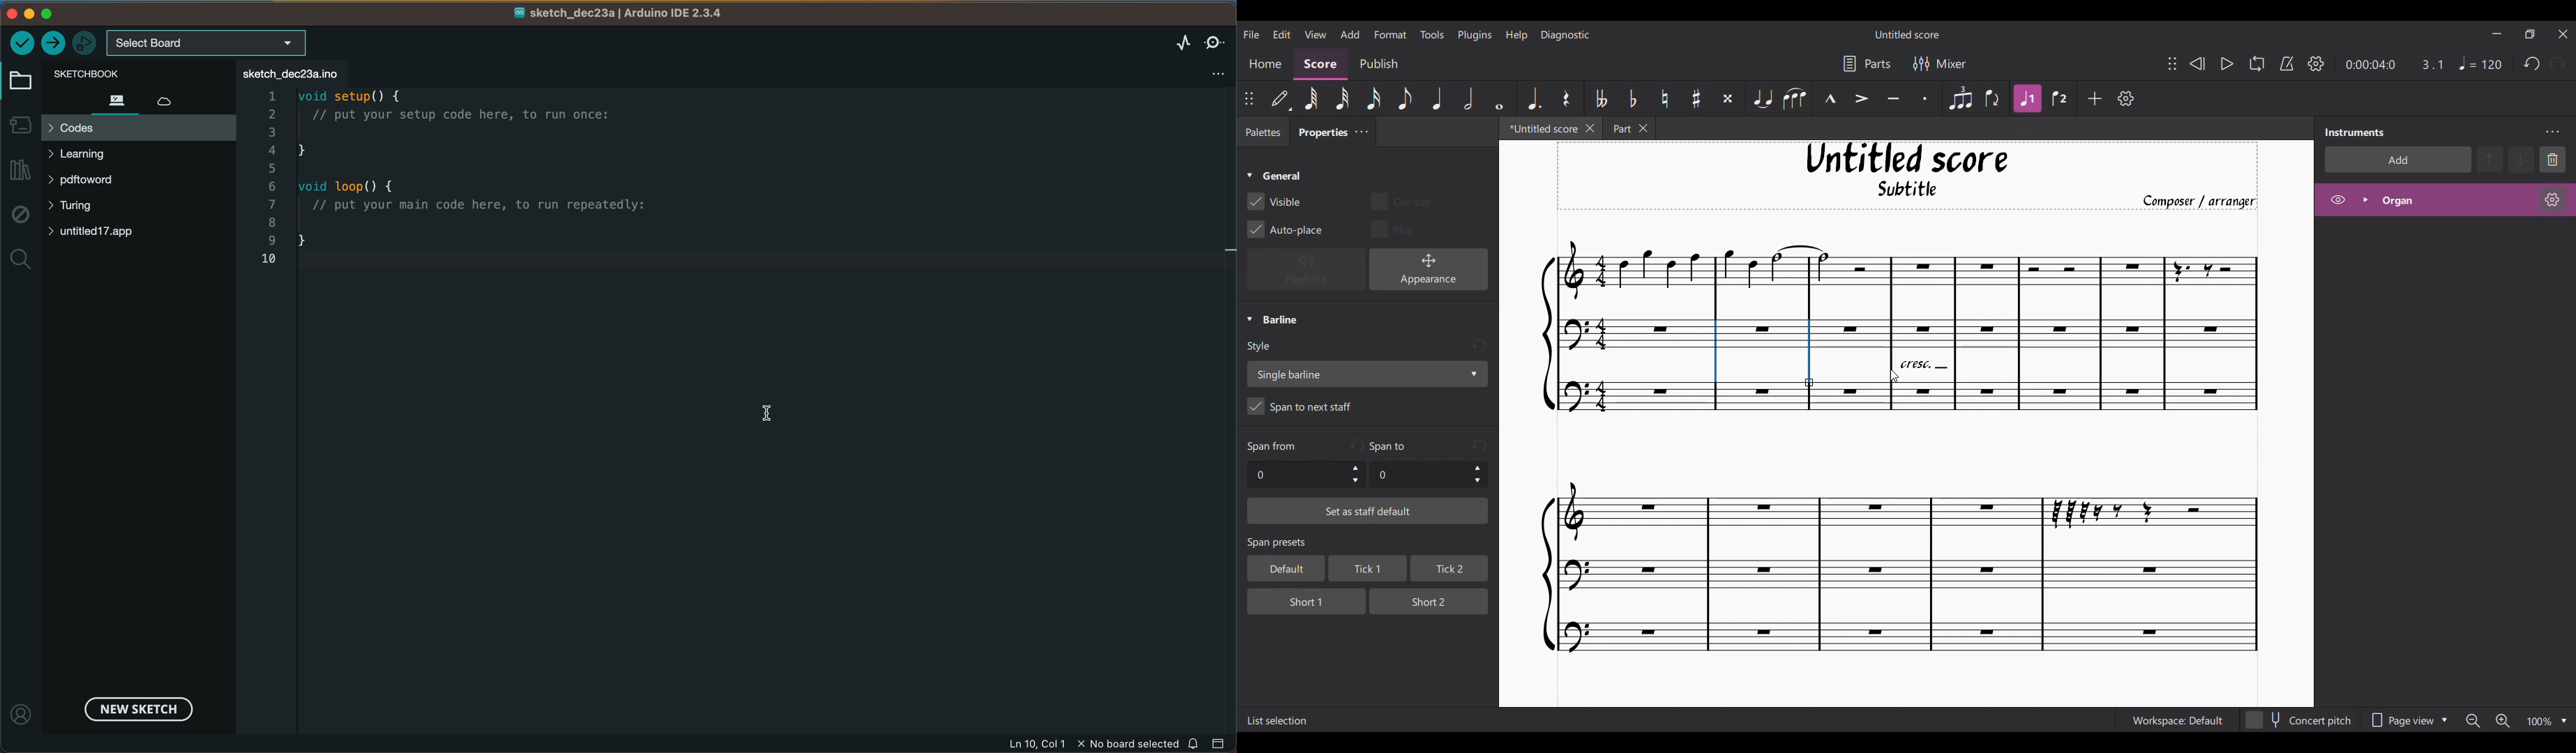 The height and width of the screenshot is (756, 2576). Describe the element at coordinates (1539, 130) in the screenshot. I see `Current tab highlighted` at that location.